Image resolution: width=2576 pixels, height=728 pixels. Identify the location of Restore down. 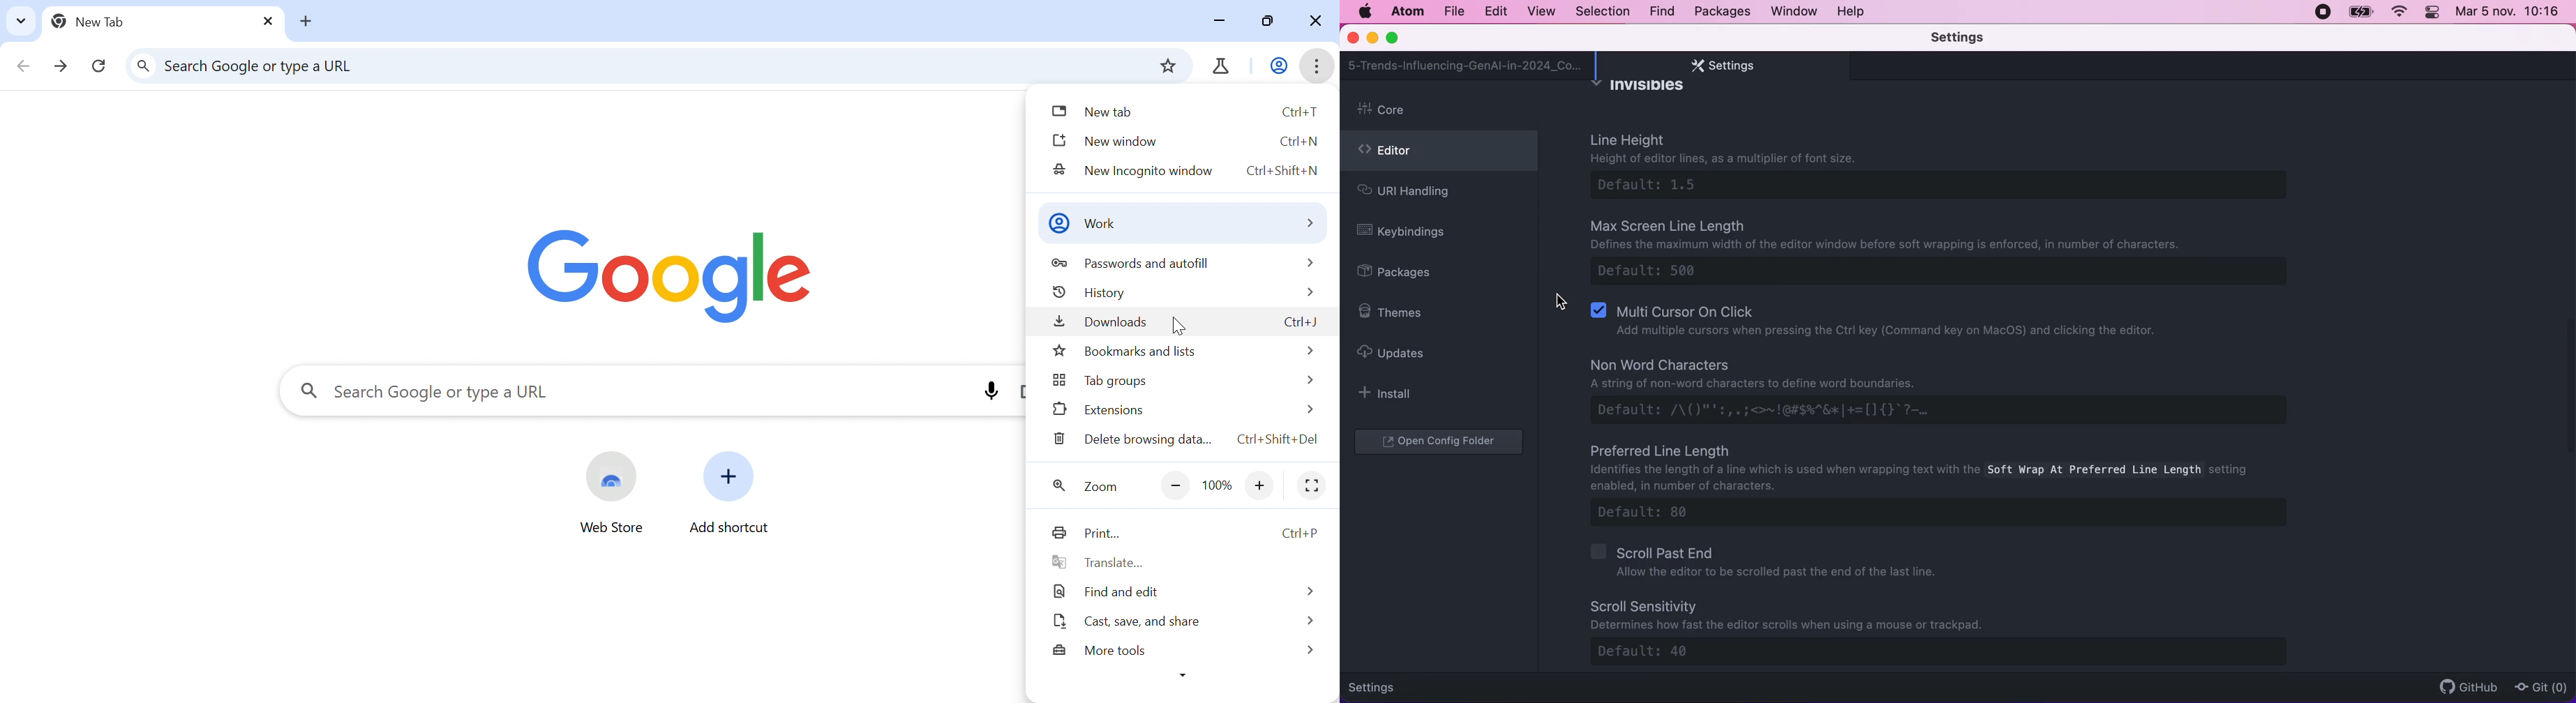
(1271, 23).